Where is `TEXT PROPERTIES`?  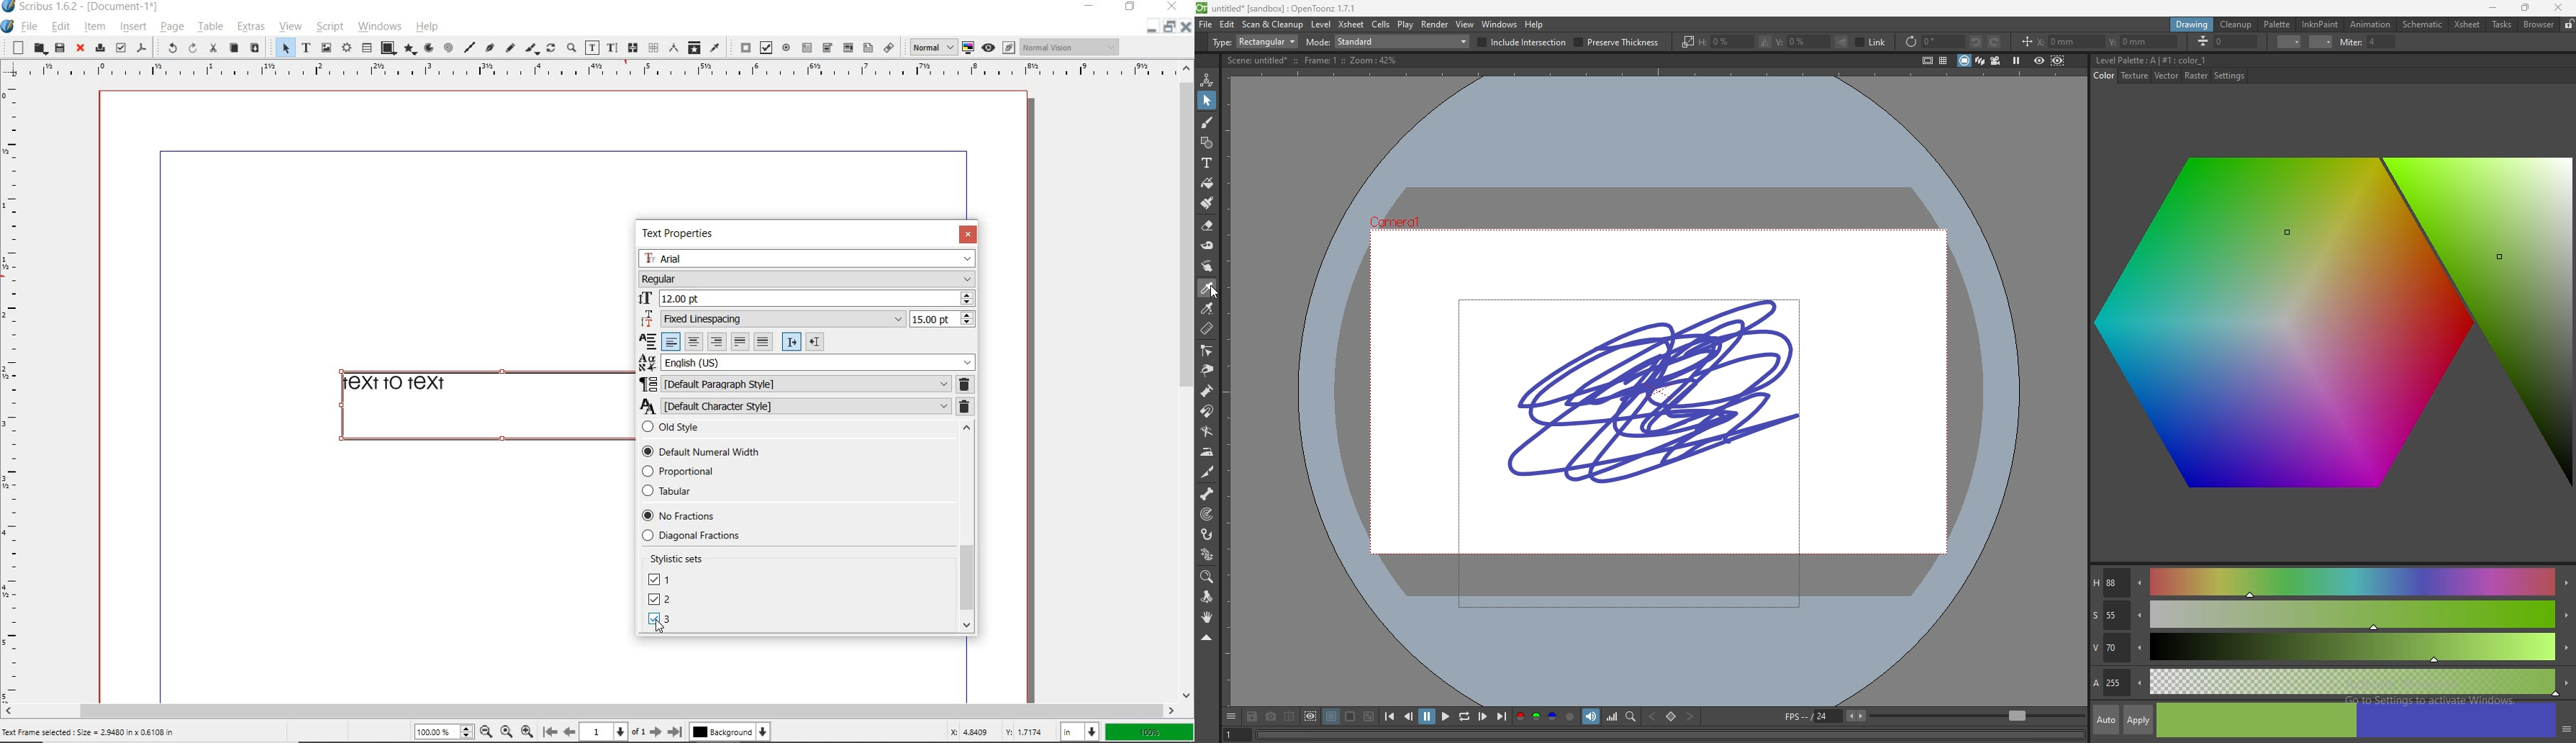 TEXT PROPERTIES is located at coordinates (684, 233).